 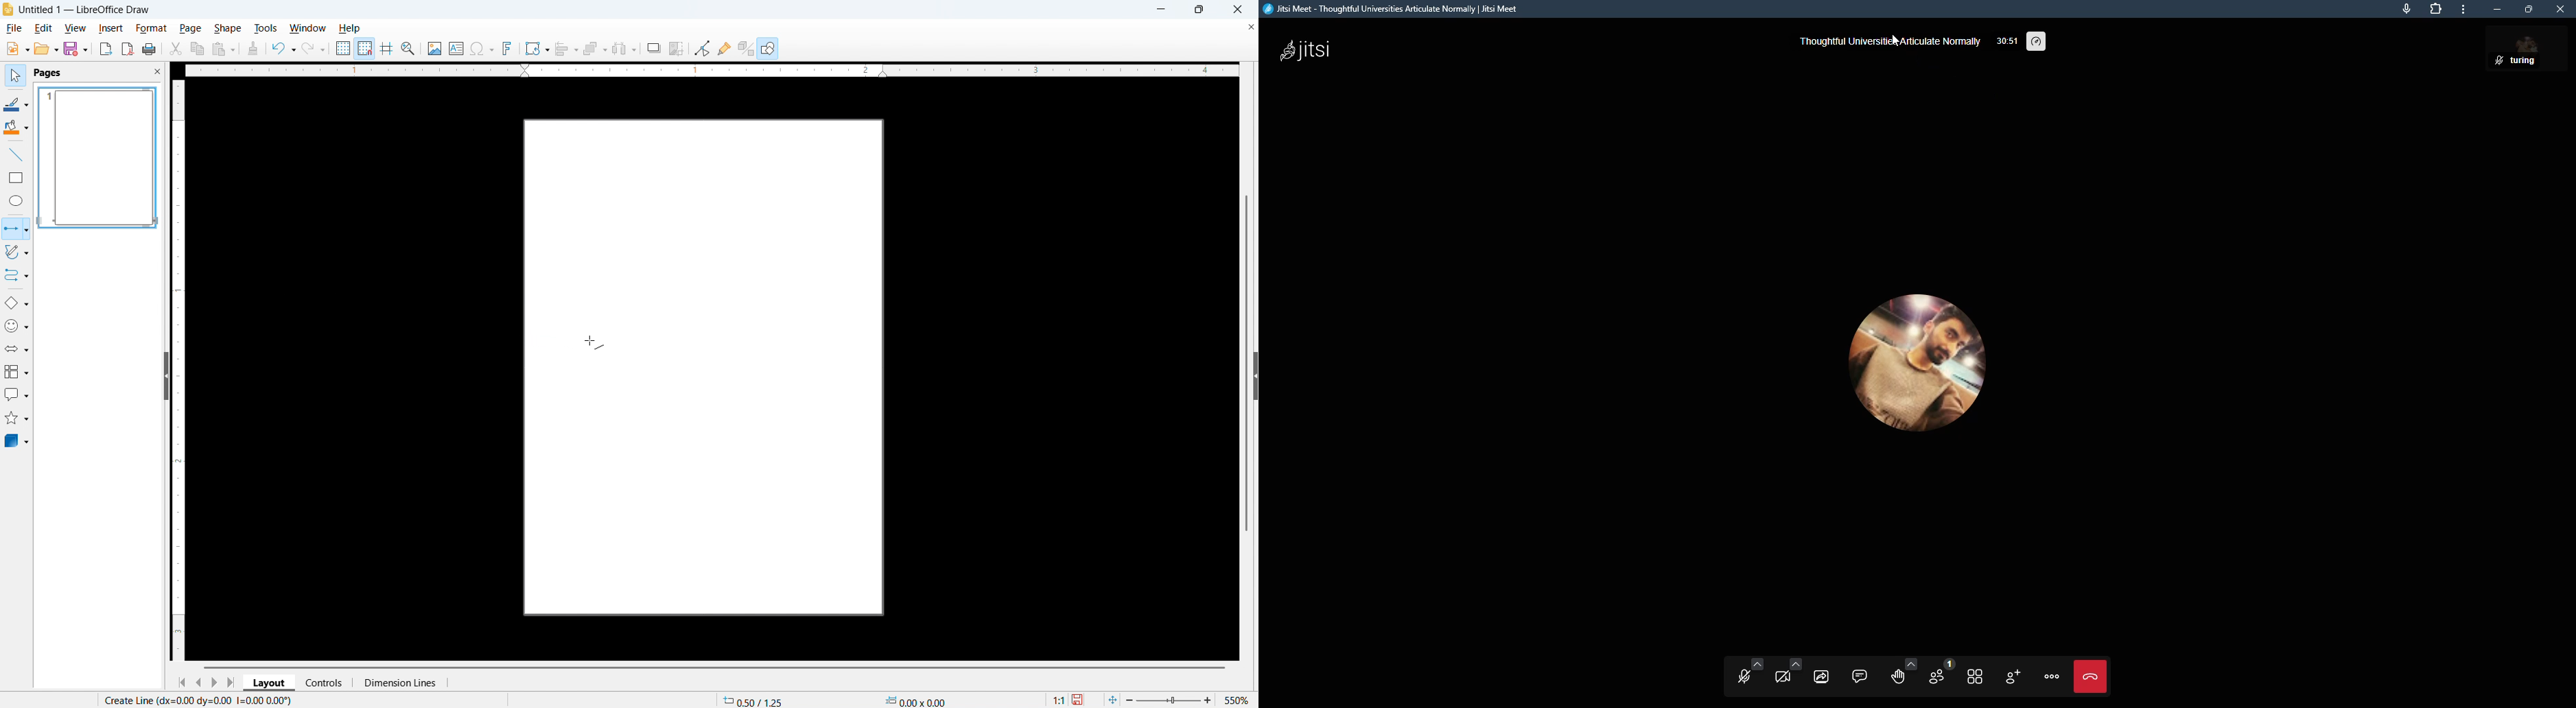 What do you see at coordinates (746, 48) in the screenshot?
I see `Toggle extrusion ` at bounding box center [746, 48].